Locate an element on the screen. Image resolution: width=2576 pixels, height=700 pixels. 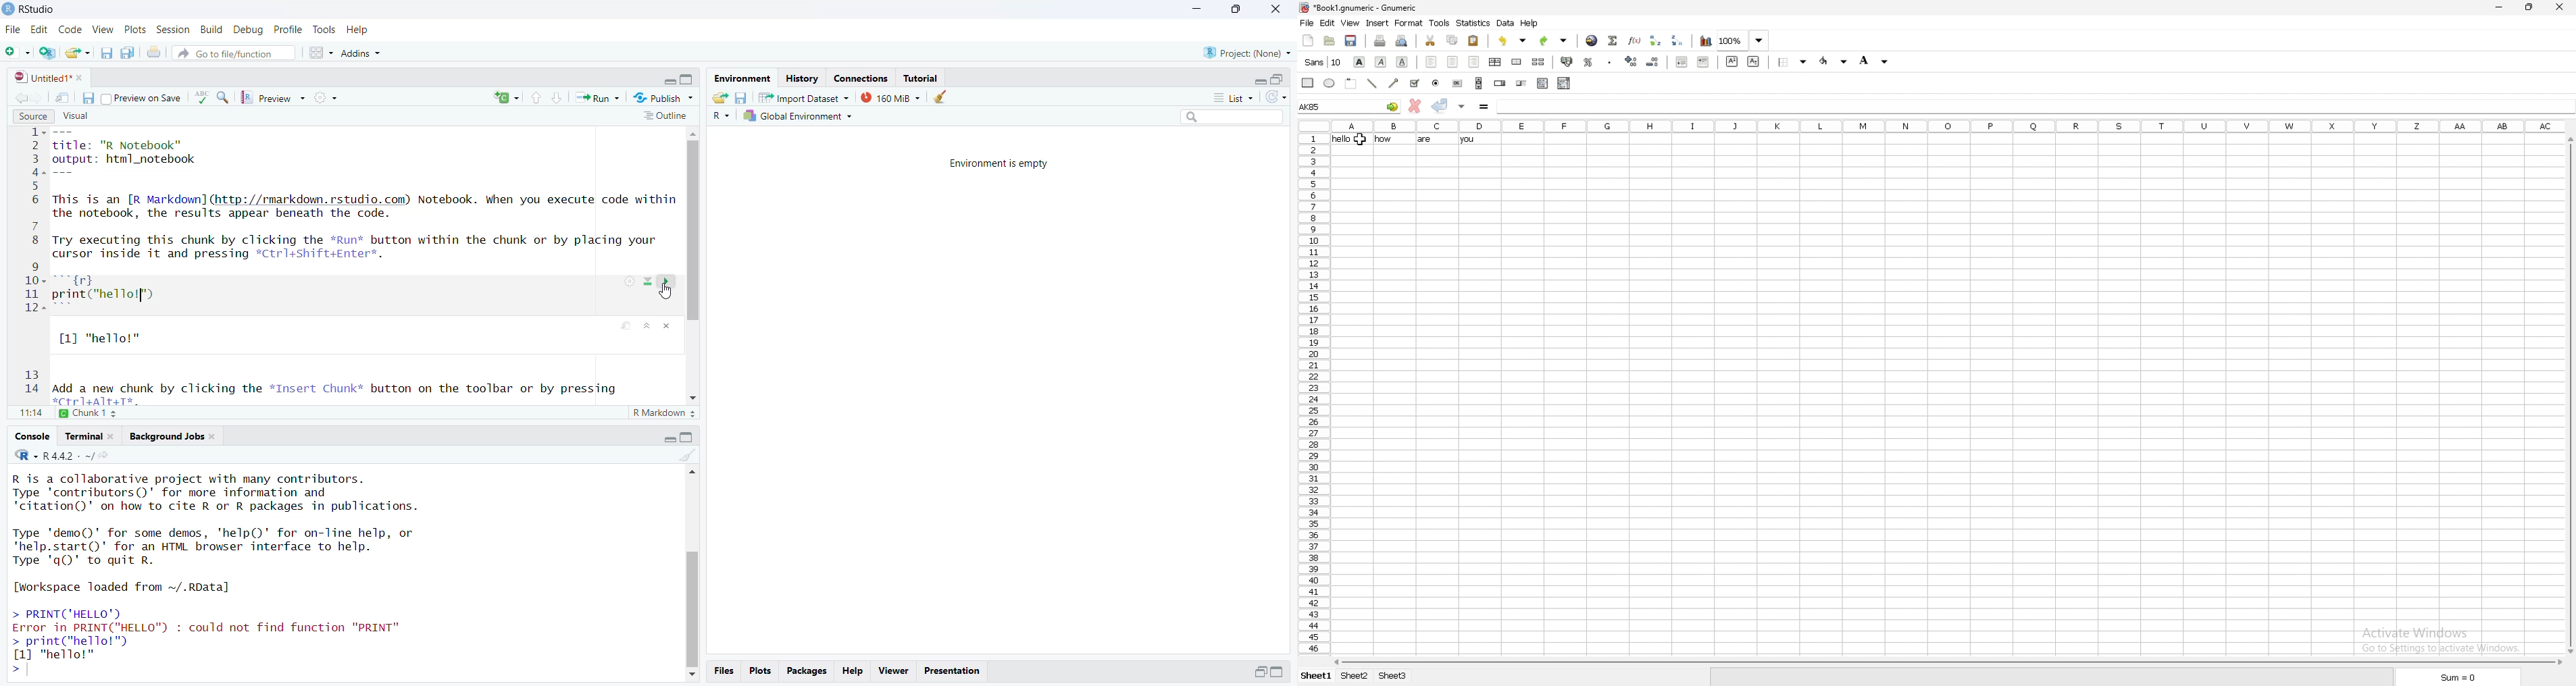
11:14 is located at coordinates (30, 414).